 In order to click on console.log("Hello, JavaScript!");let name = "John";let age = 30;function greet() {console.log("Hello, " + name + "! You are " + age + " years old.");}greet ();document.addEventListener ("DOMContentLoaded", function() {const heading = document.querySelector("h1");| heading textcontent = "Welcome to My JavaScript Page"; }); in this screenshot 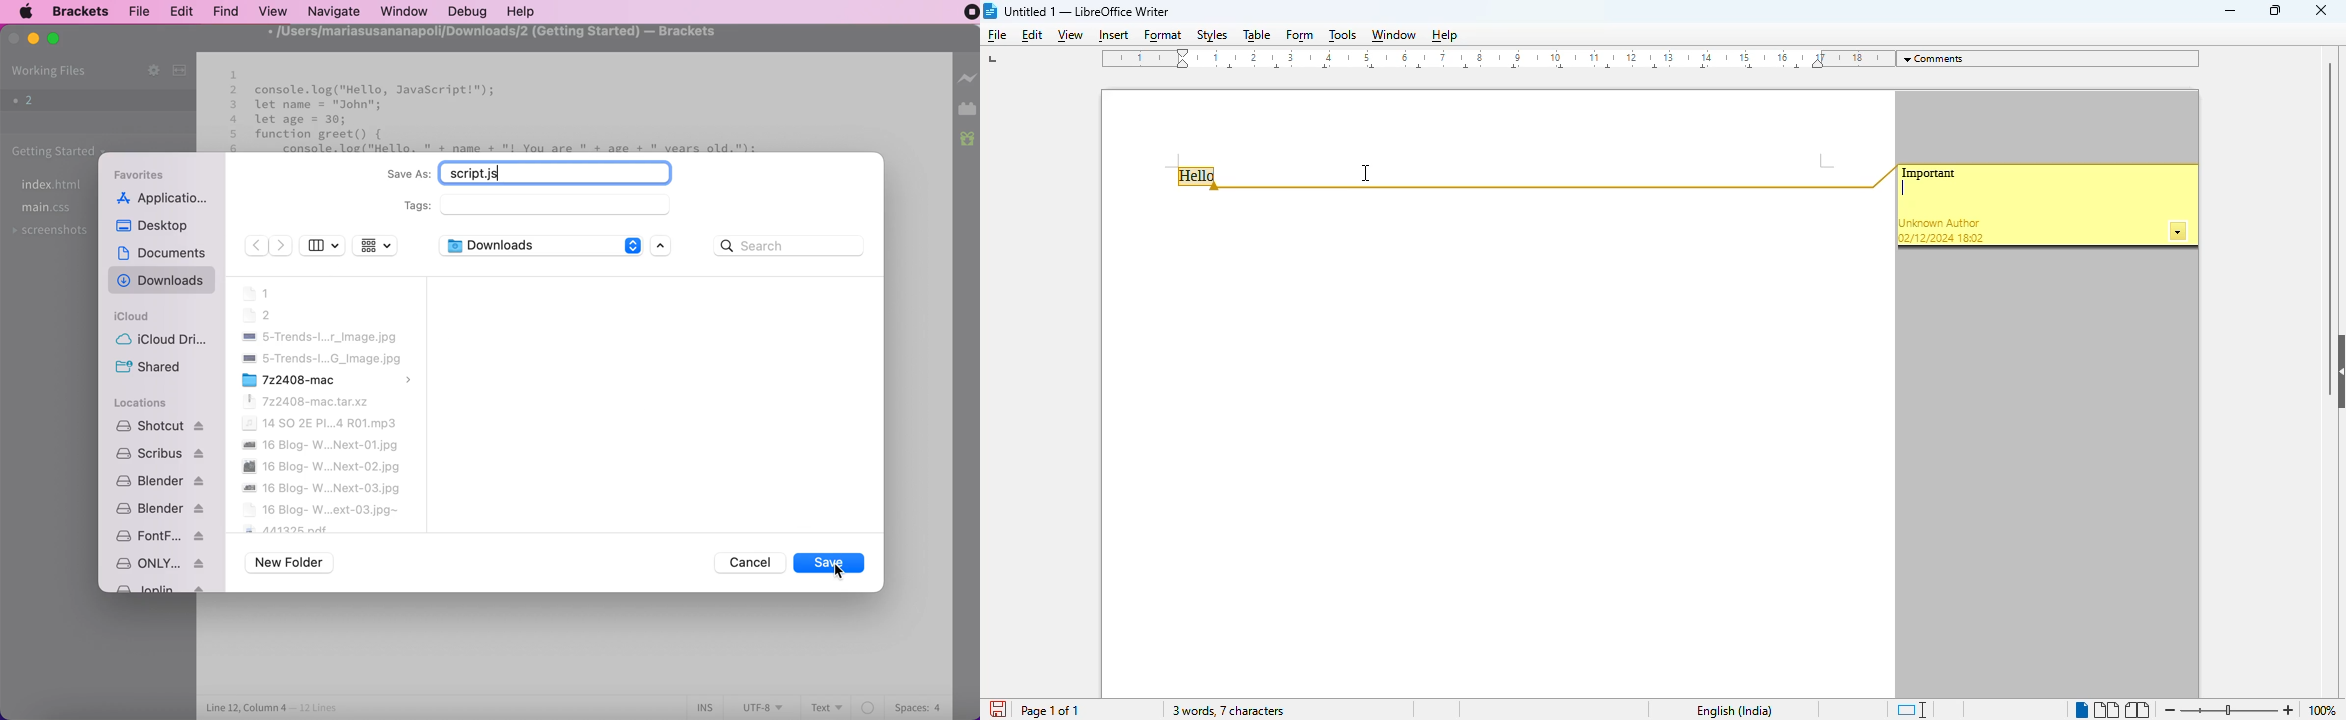, I will do `click(505, 118)`.